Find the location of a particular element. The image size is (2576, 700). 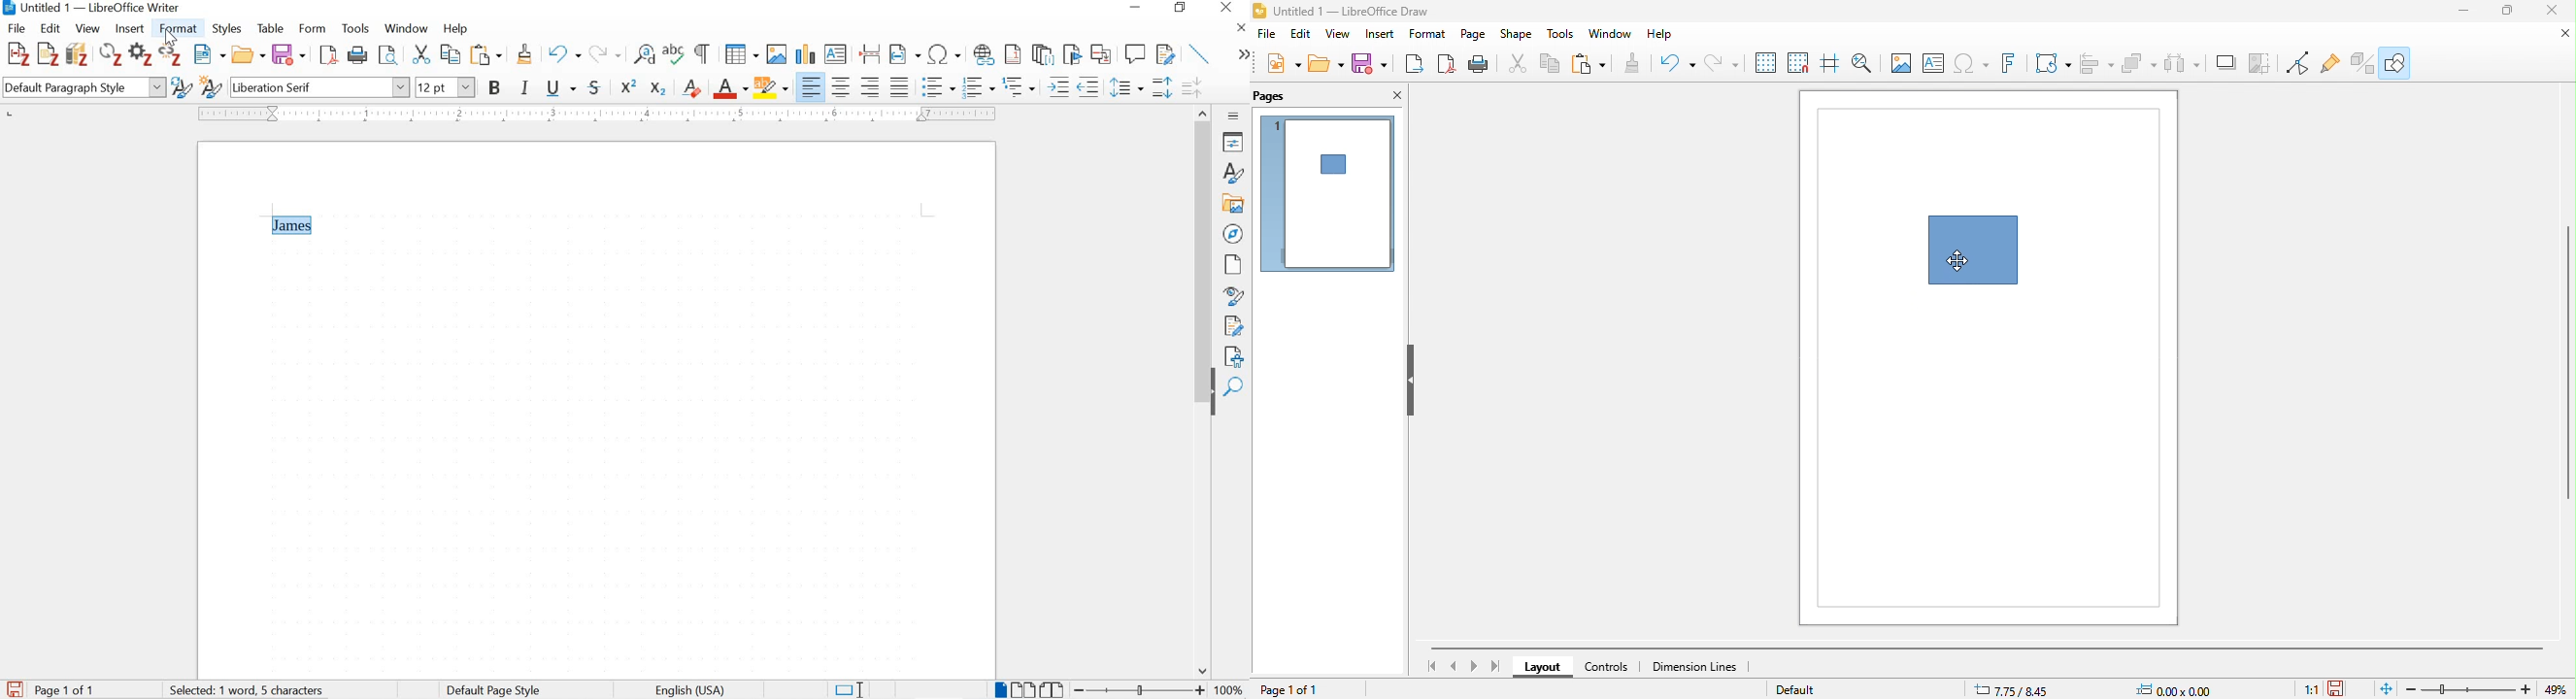

layout is located at coordinates (1545, 668).